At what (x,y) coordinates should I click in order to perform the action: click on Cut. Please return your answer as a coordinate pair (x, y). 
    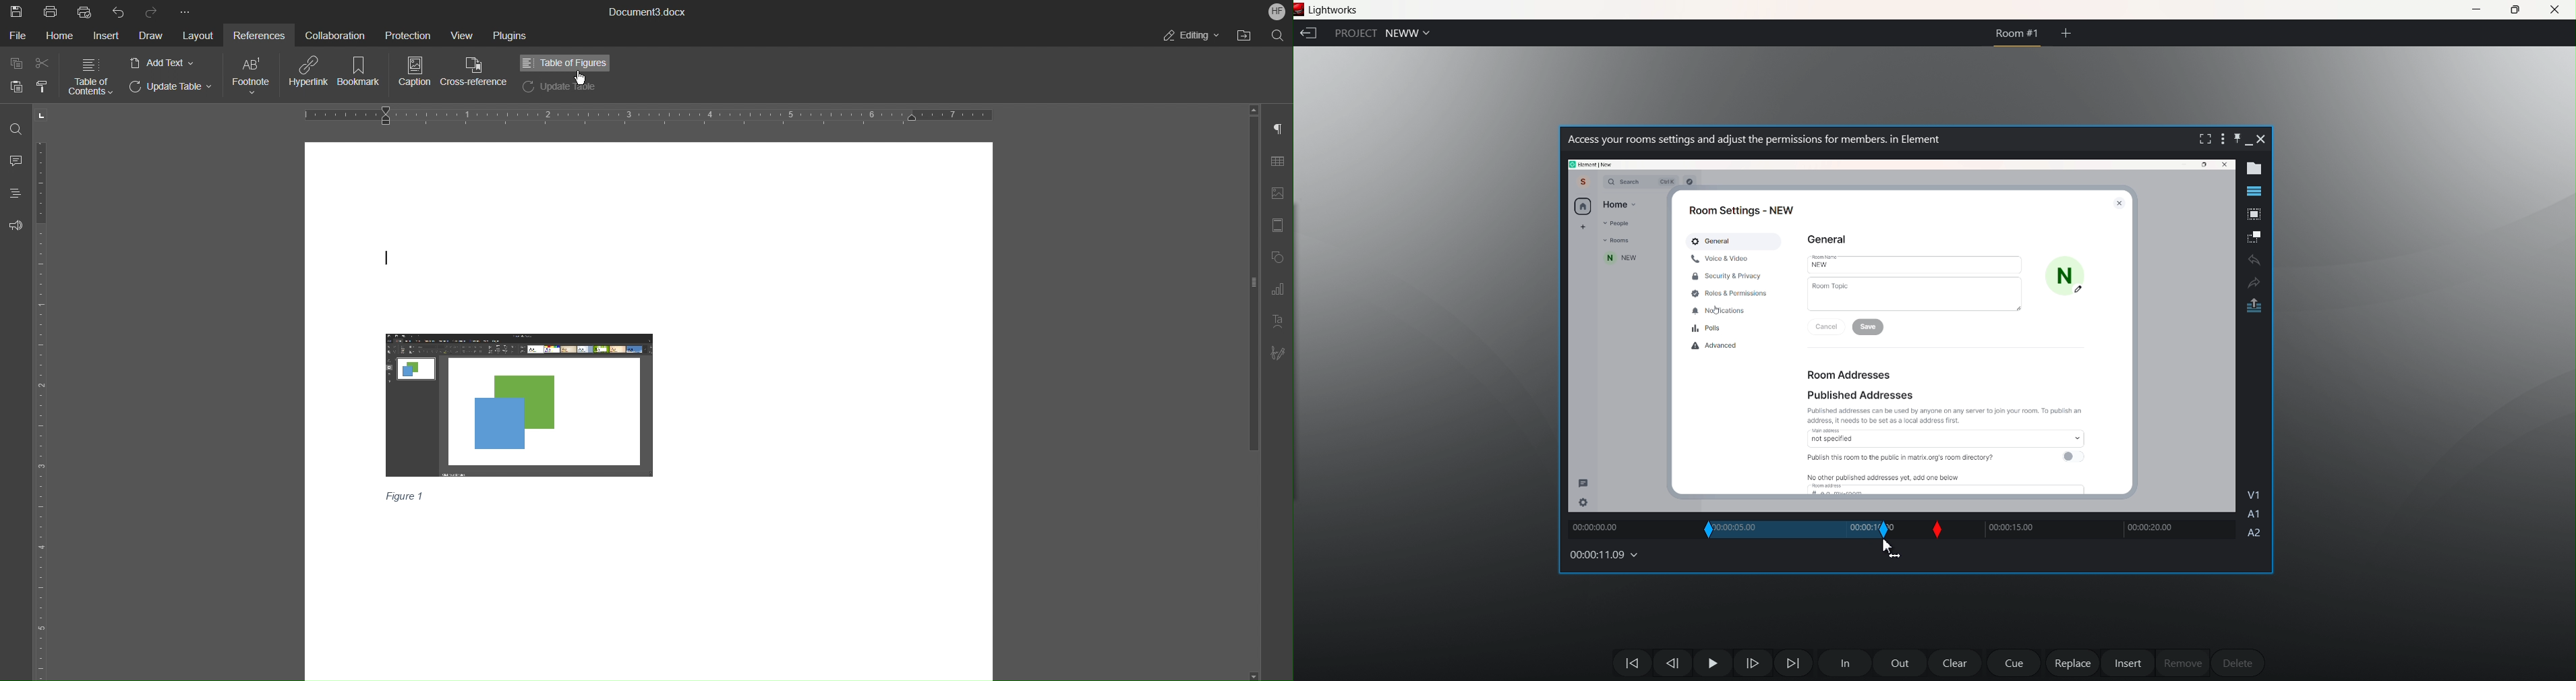
    Looking at the image, I should click on (43, 63).